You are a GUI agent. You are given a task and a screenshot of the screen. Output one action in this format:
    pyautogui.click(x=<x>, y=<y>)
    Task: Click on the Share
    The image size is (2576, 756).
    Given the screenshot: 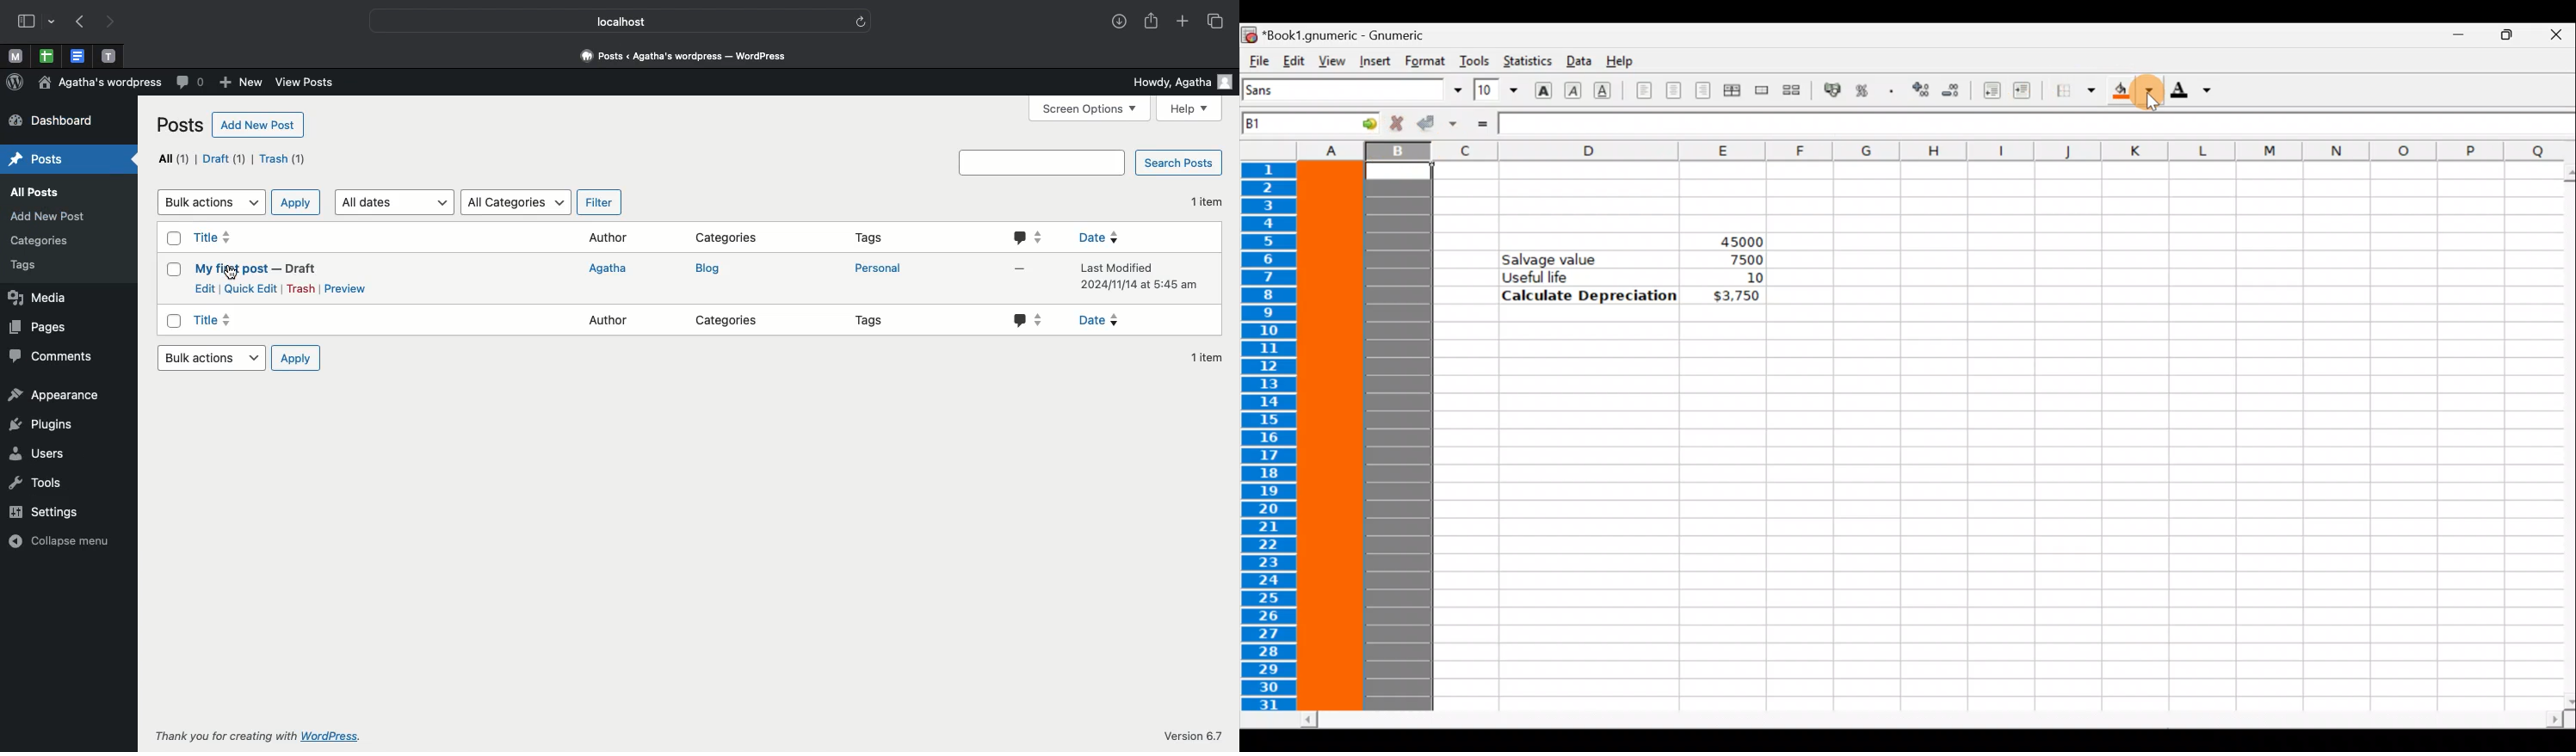 What is the action you would take?
    pyautogui.click(x=1152, y=22)
    